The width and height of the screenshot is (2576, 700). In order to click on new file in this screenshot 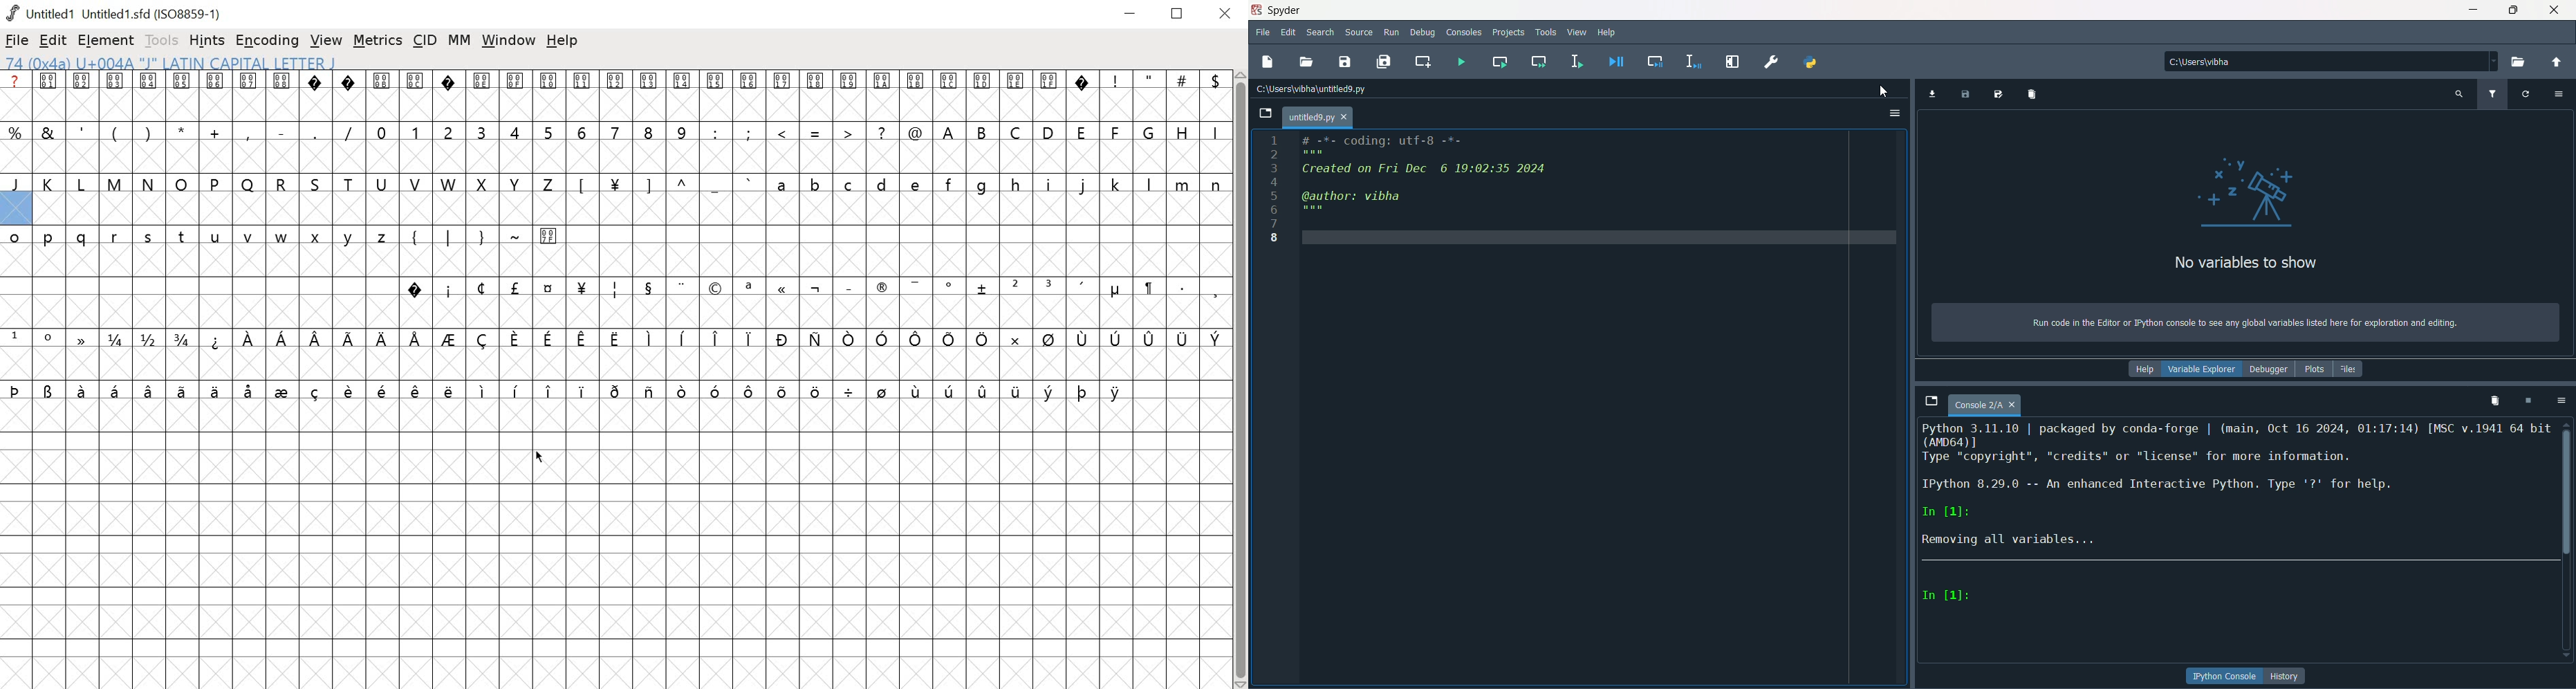, I will do `click(1267, 62)`.